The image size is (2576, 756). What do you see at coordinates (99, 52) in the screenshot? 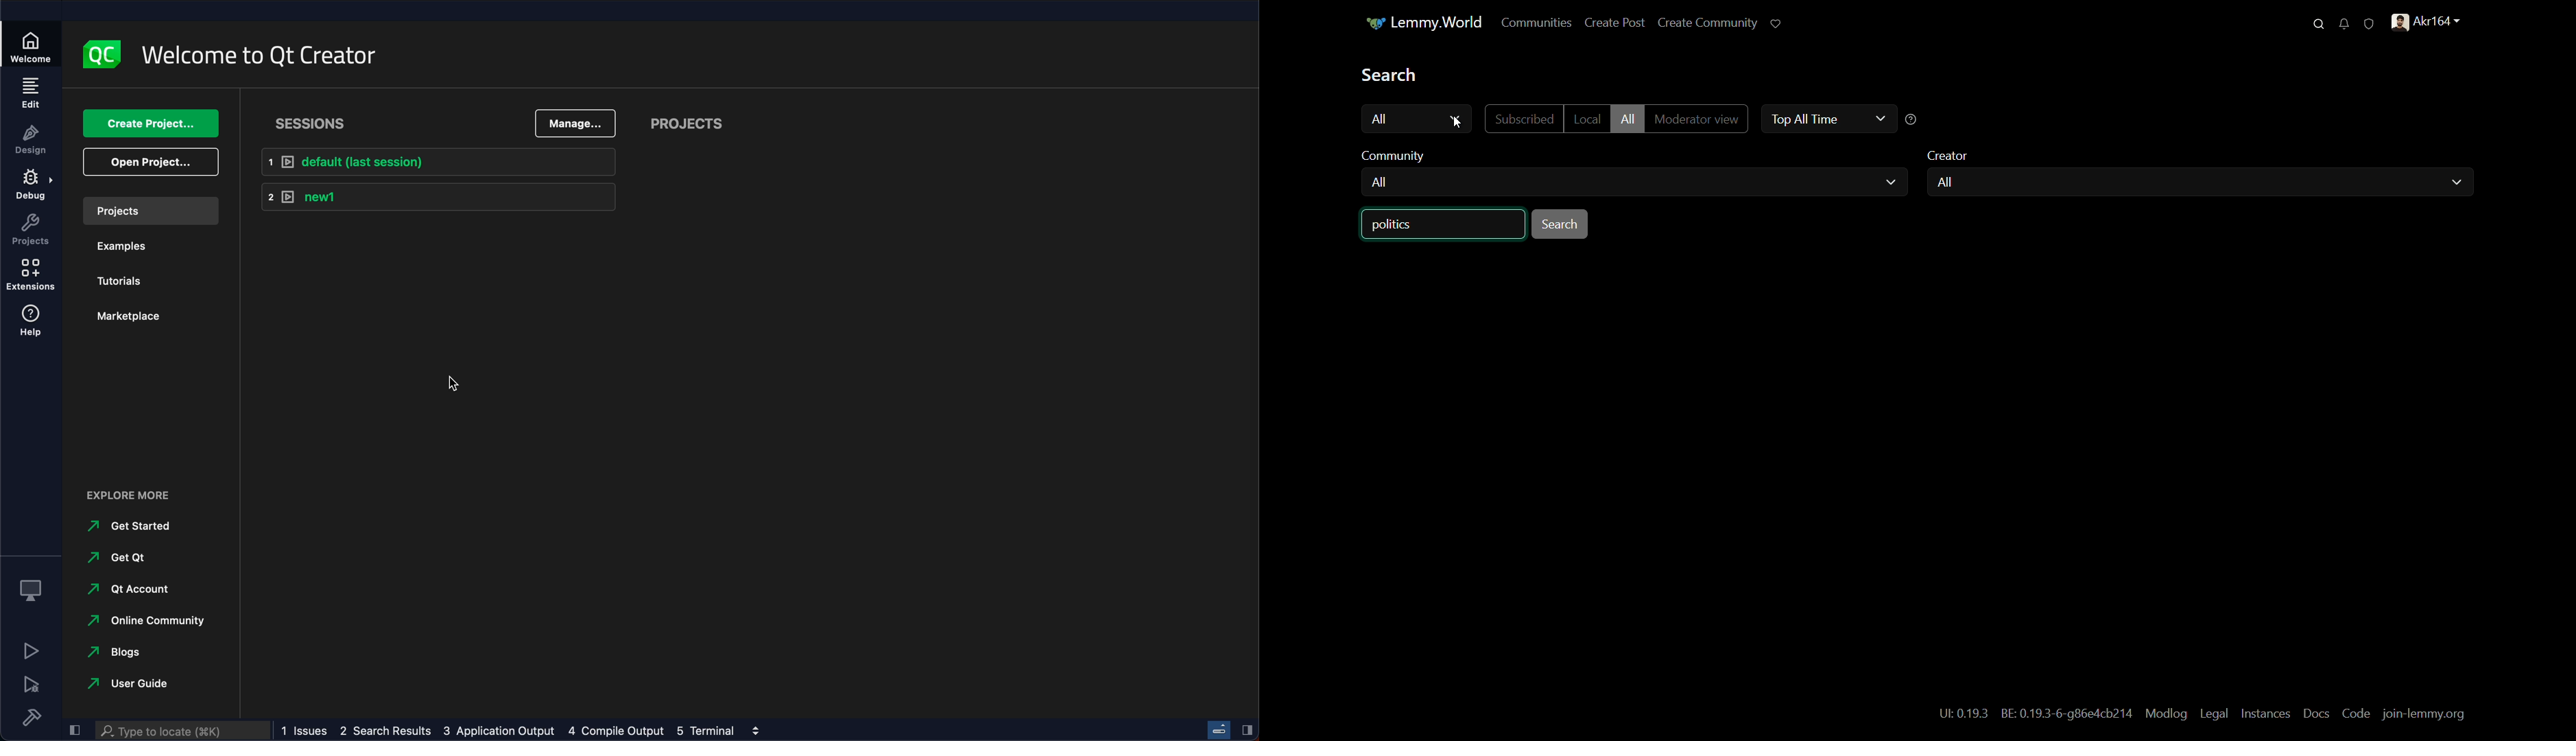
I see `logo` at bounding box center [99, 52].